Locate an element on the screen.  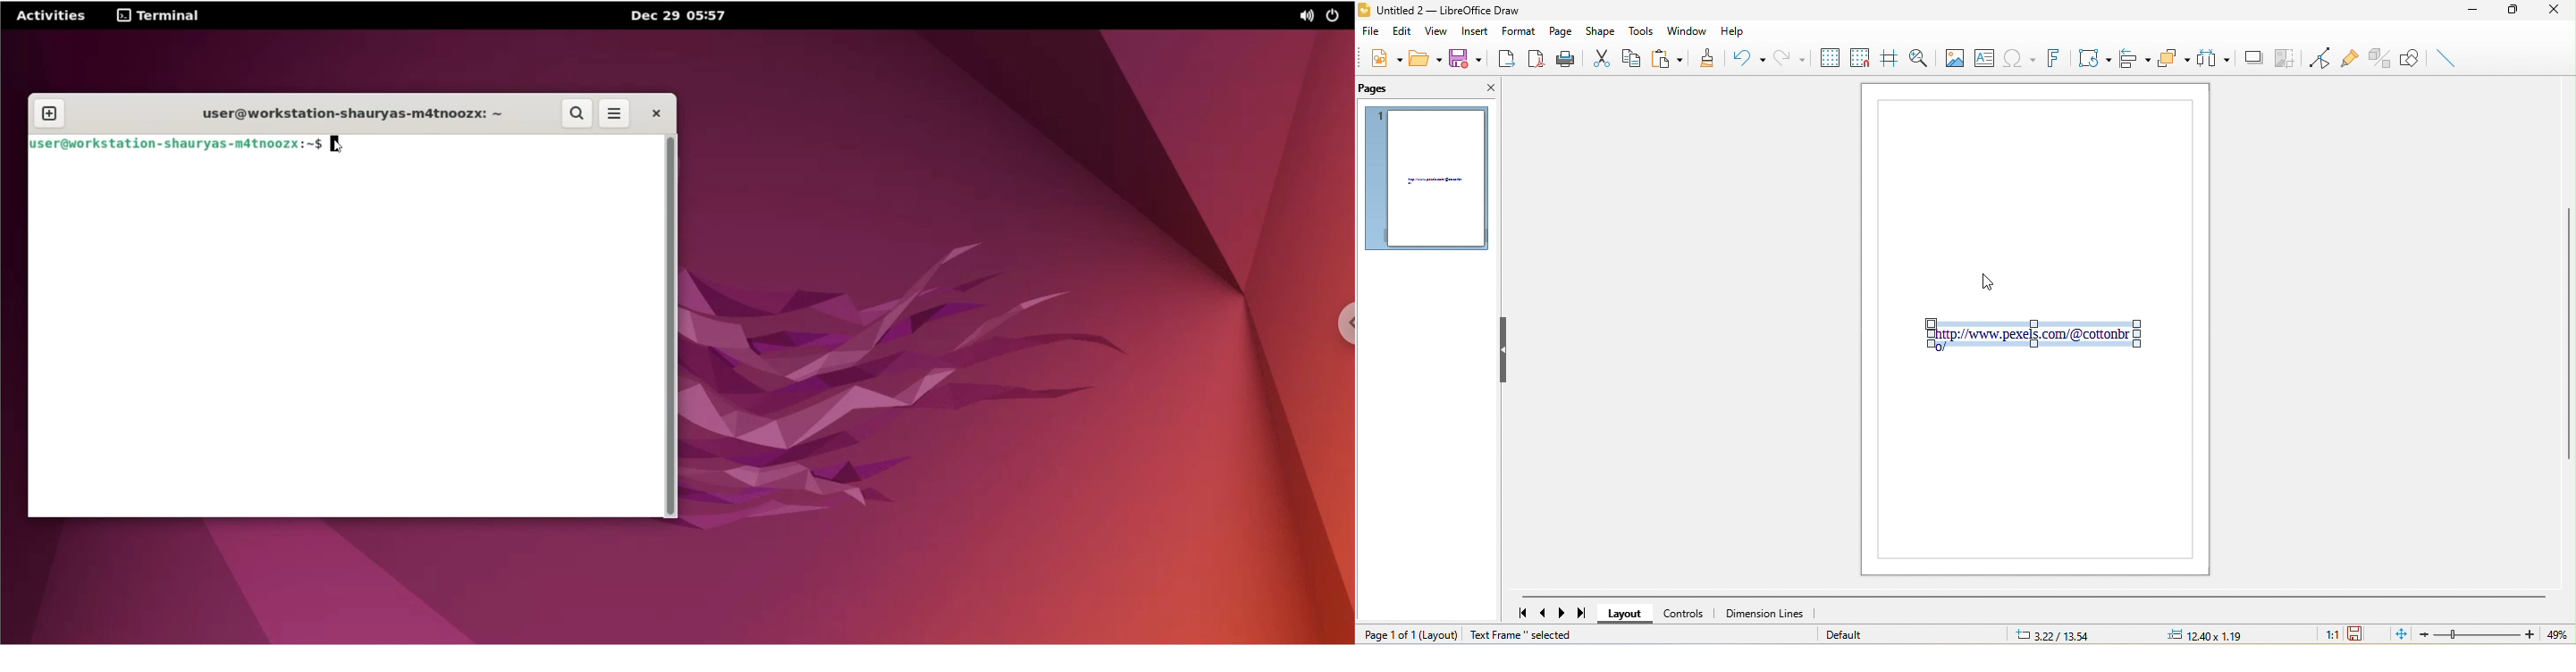
controls is located at coordinates (1688, 615).